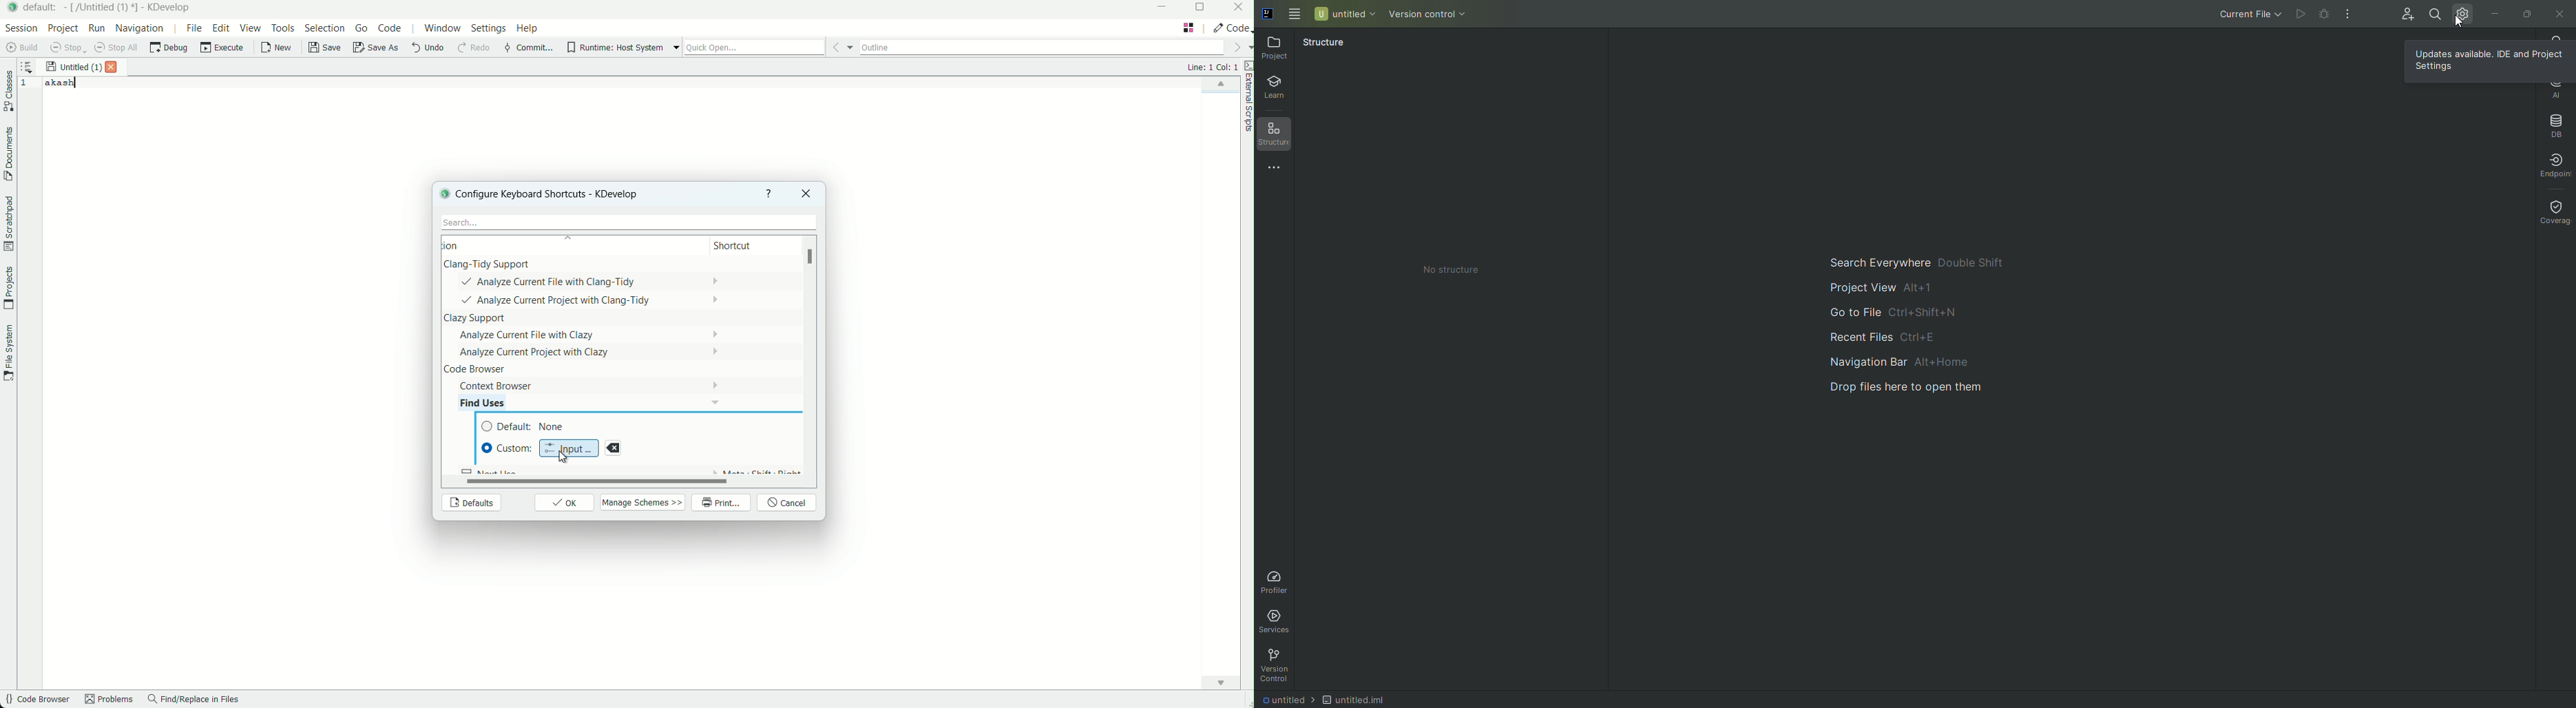 Image resolution: width=2576 pixels, height=728 pixels. I want to click on Close, so click(2559, 14).